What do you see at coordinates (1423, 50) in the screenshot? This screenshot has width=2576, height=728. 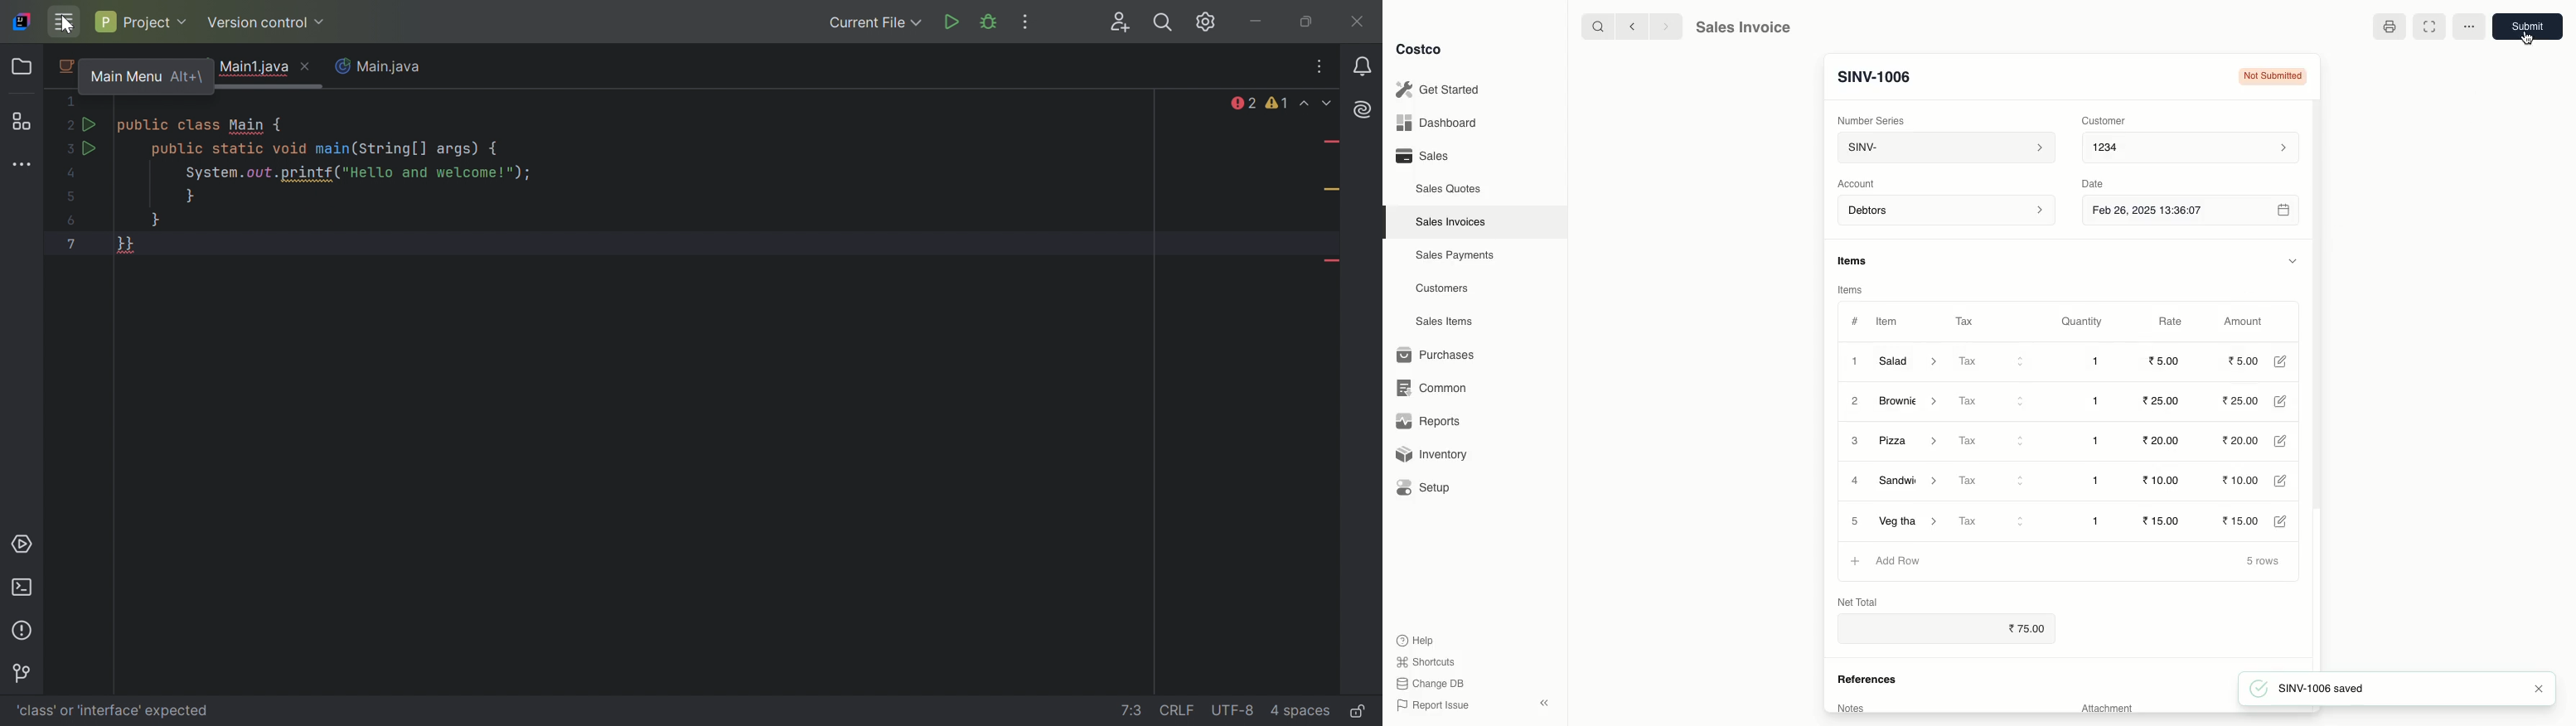 I see `Costco` at bounding box center [1423, 50].